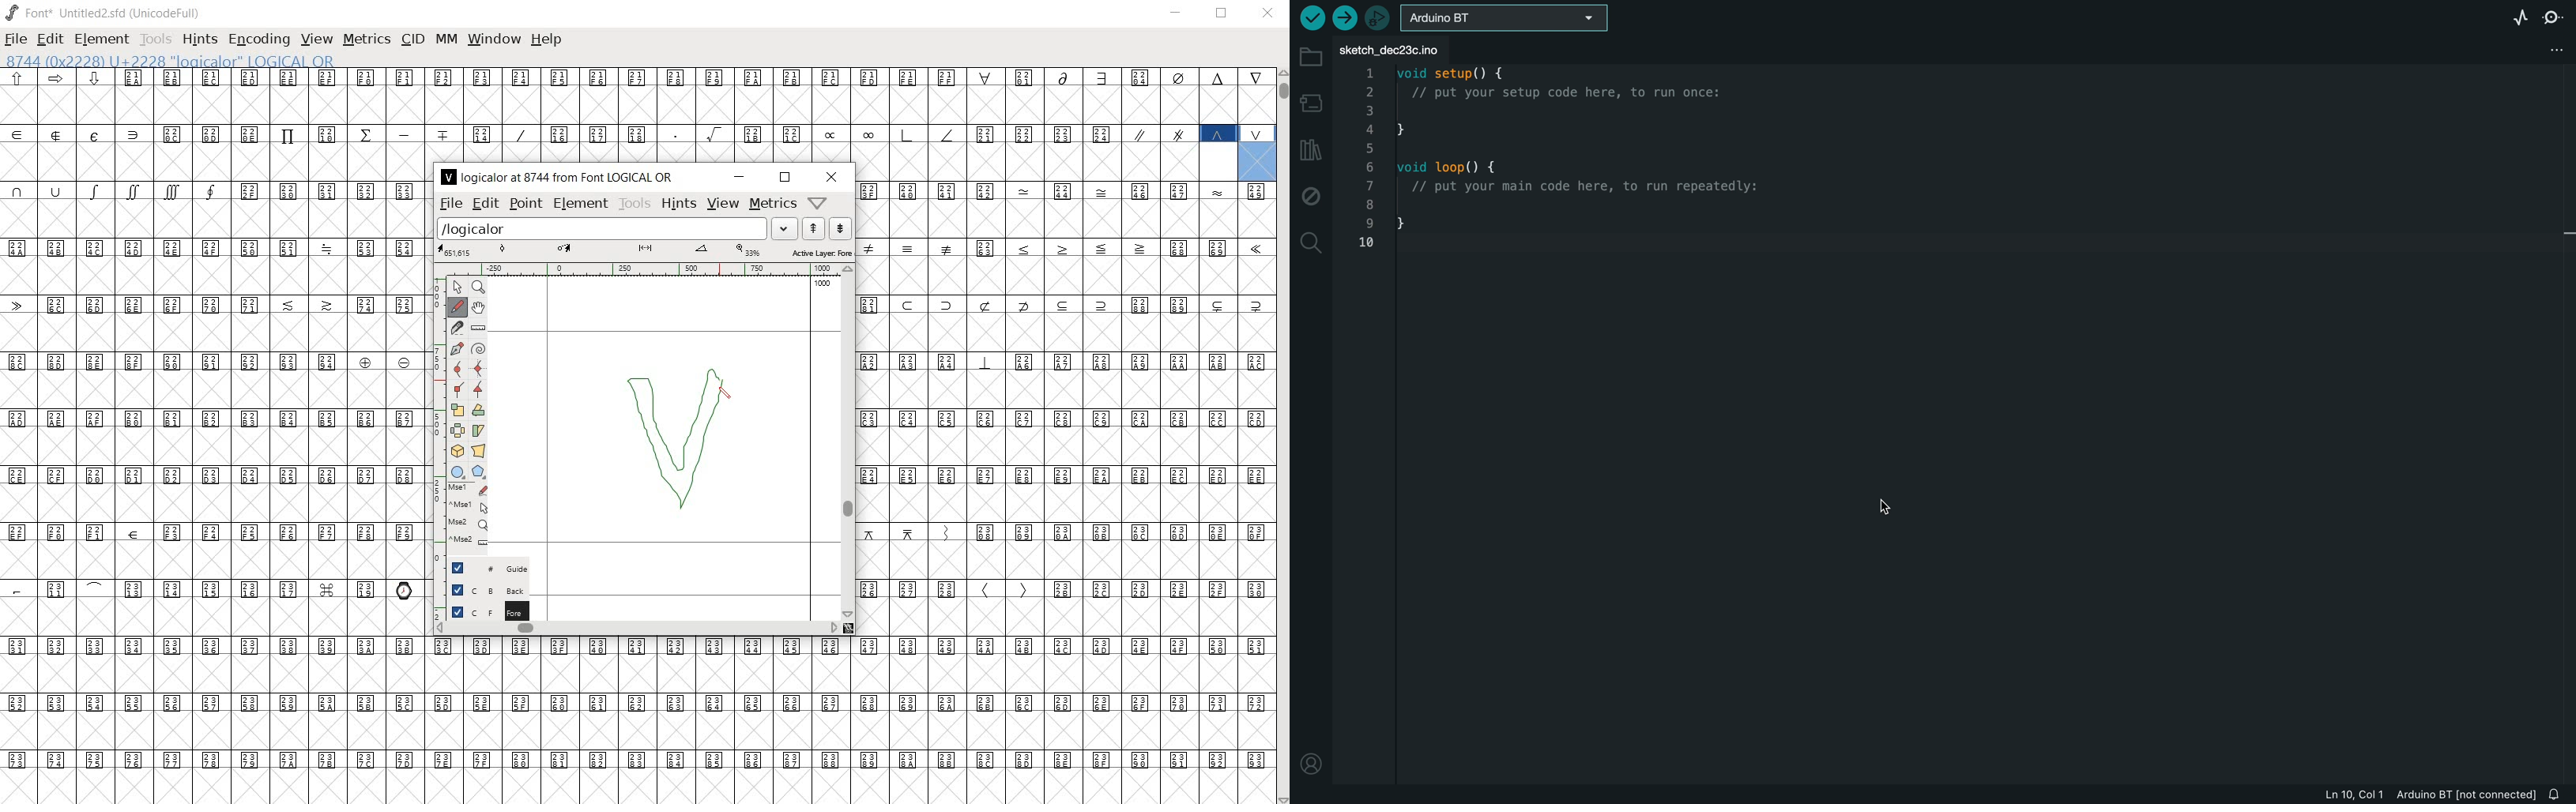 The width and height of the screenshot is (2576, 812). What do you see at coordinates (773, 203) in the screenshot?
I see `metrics` at bounding box center [773, 203].